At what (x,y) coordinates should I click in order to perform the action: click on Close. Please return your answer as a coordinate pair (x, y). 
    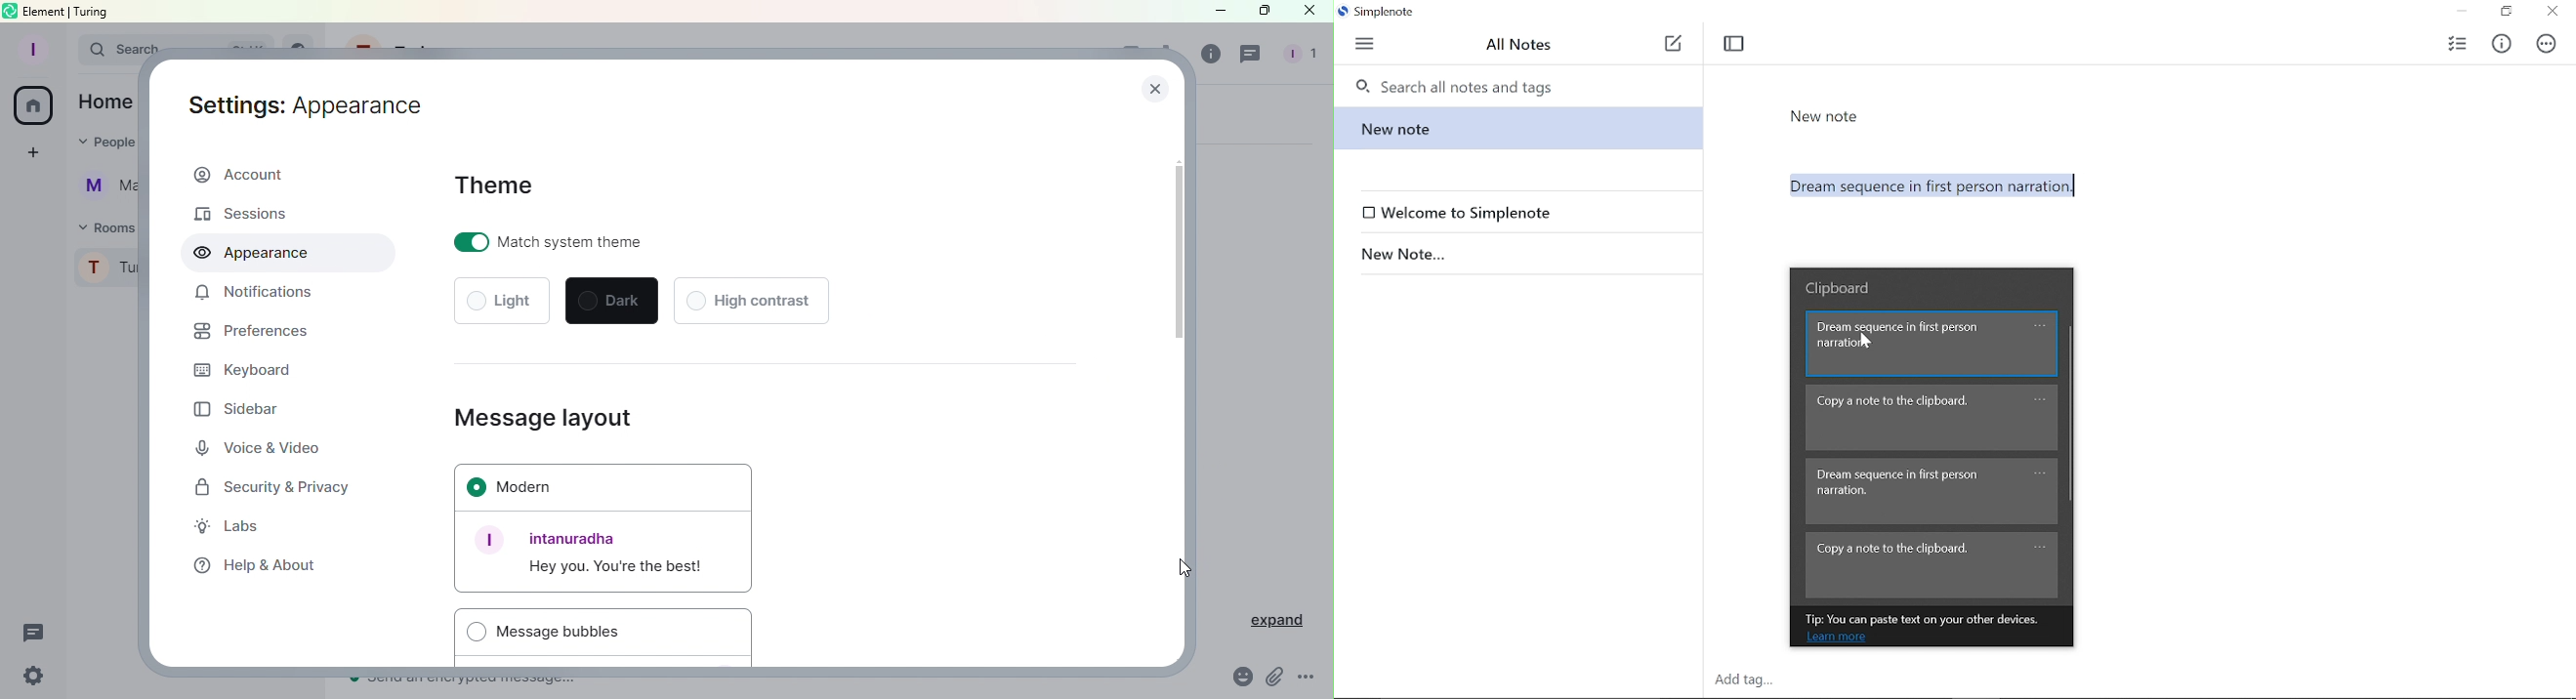
    Looking at the image, I should click on (1148, 87).